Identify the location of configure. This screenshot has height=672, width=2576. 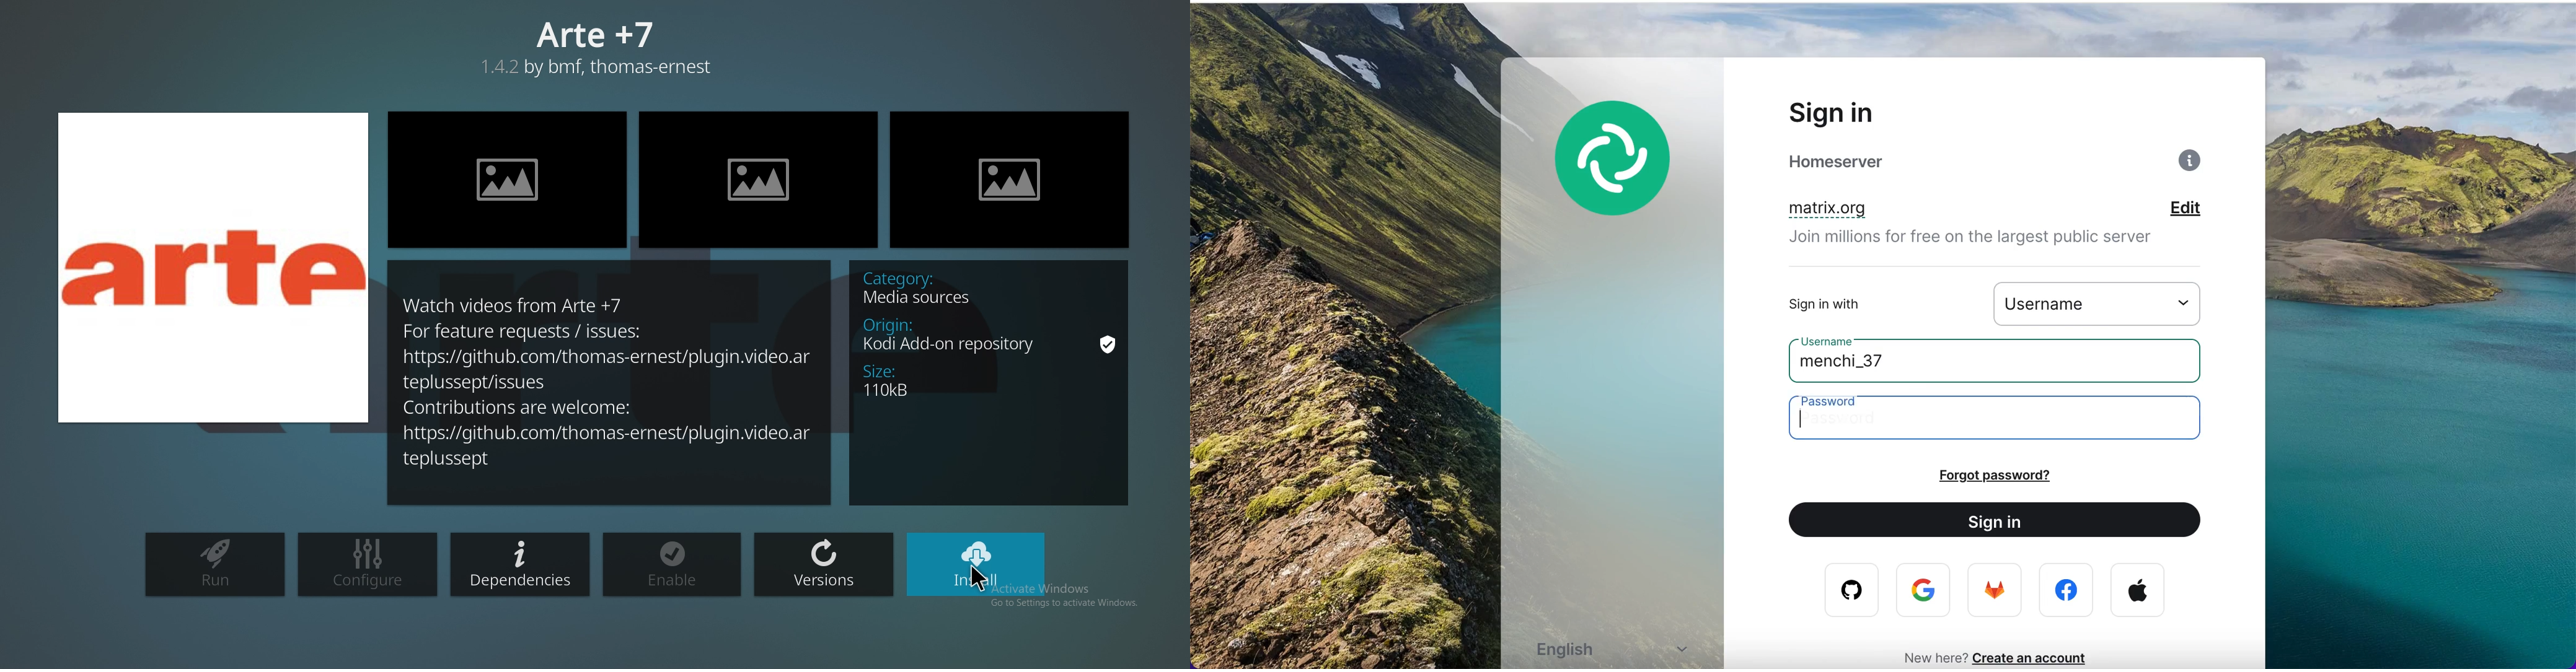
(364, 564).